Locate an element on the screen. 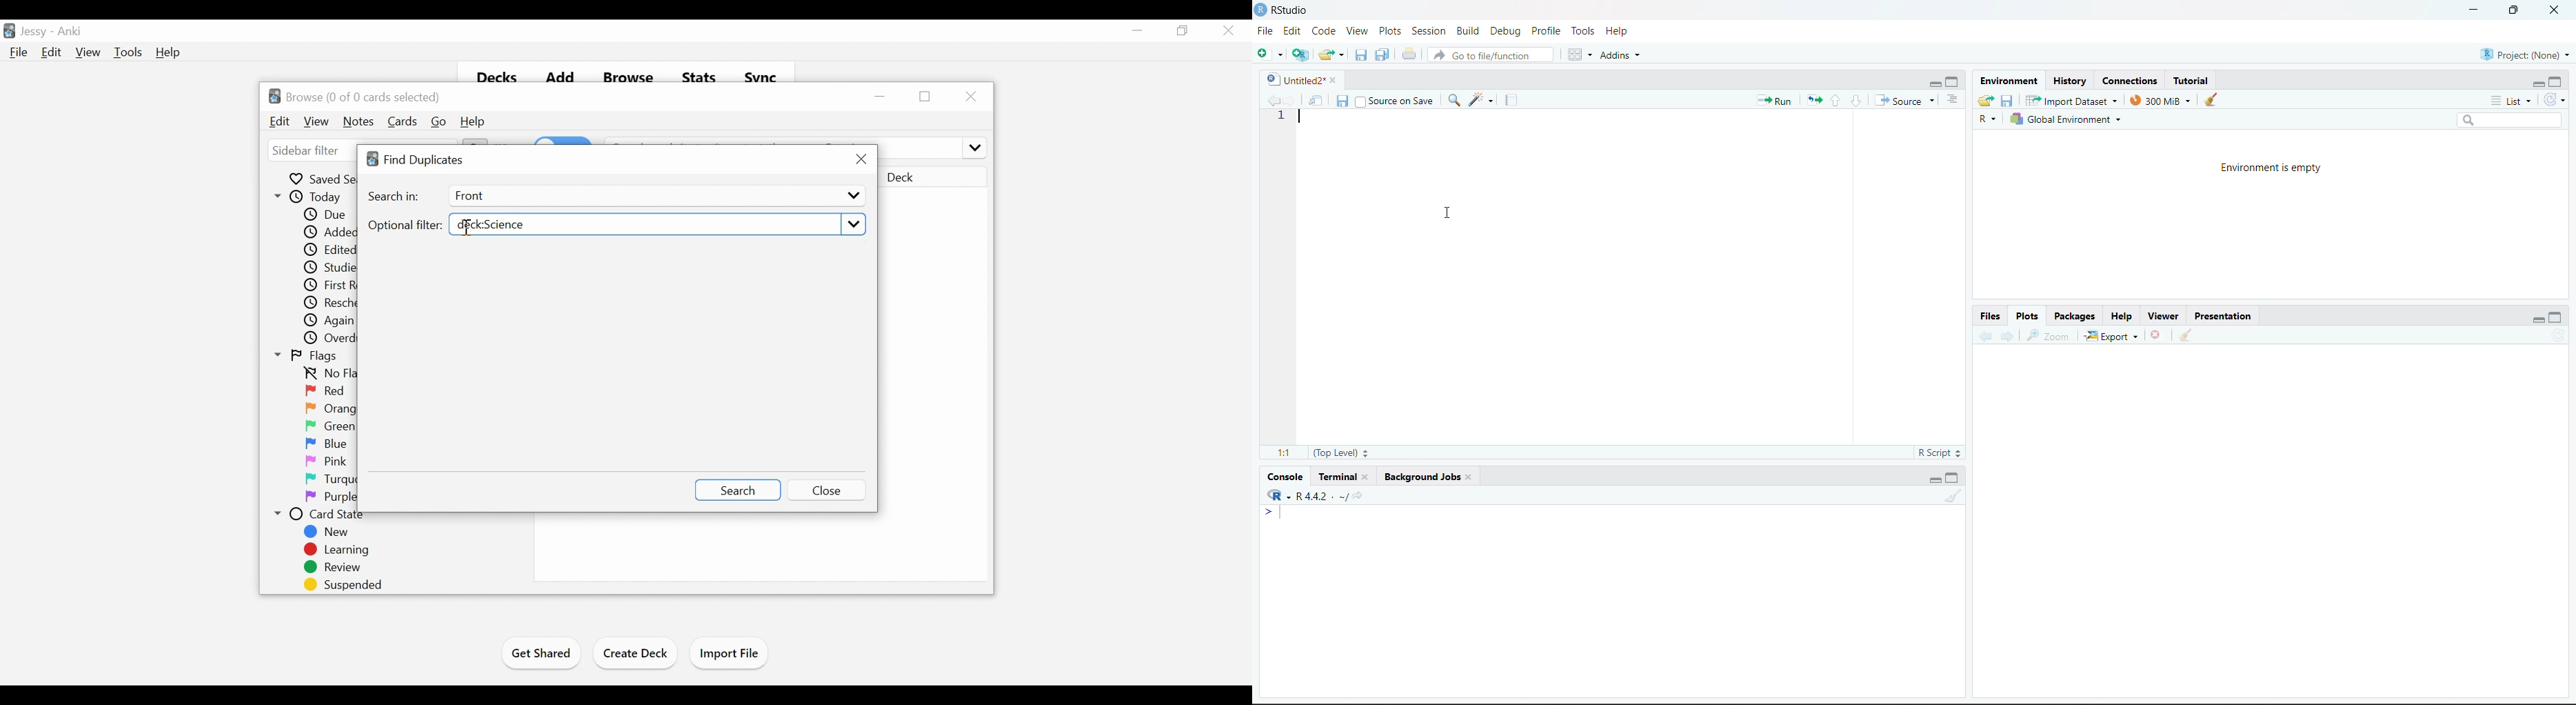 The width and height of the screenshot is (2576, 728). Deck is located at coordinates (933, 178).